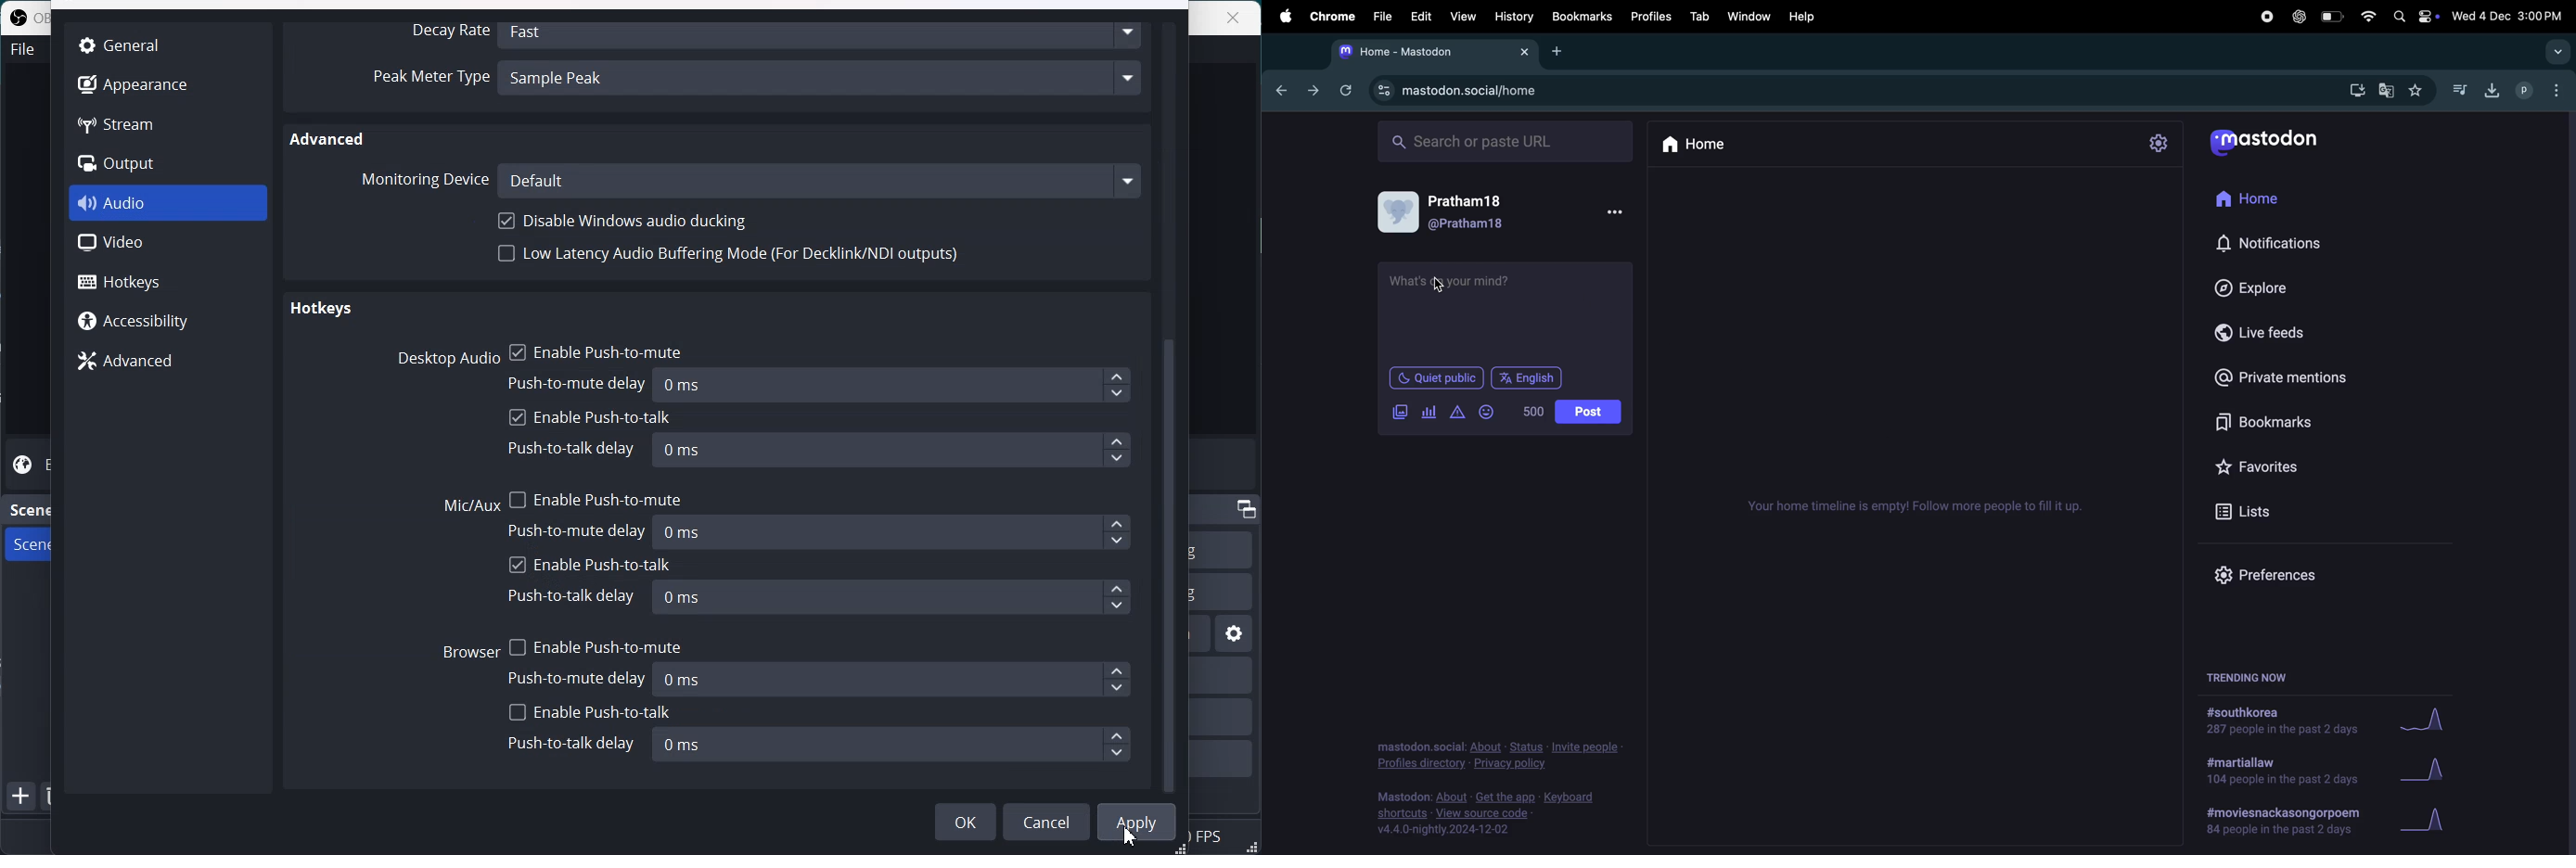 The width and height of the screenshot is (2576, 868). What do you see at coordinates (730, 259) in the screenshot?
I see `Low Latency Audio Buffering Mode (For Decklink/NDI outputs)` at bounding box center [730, 259].